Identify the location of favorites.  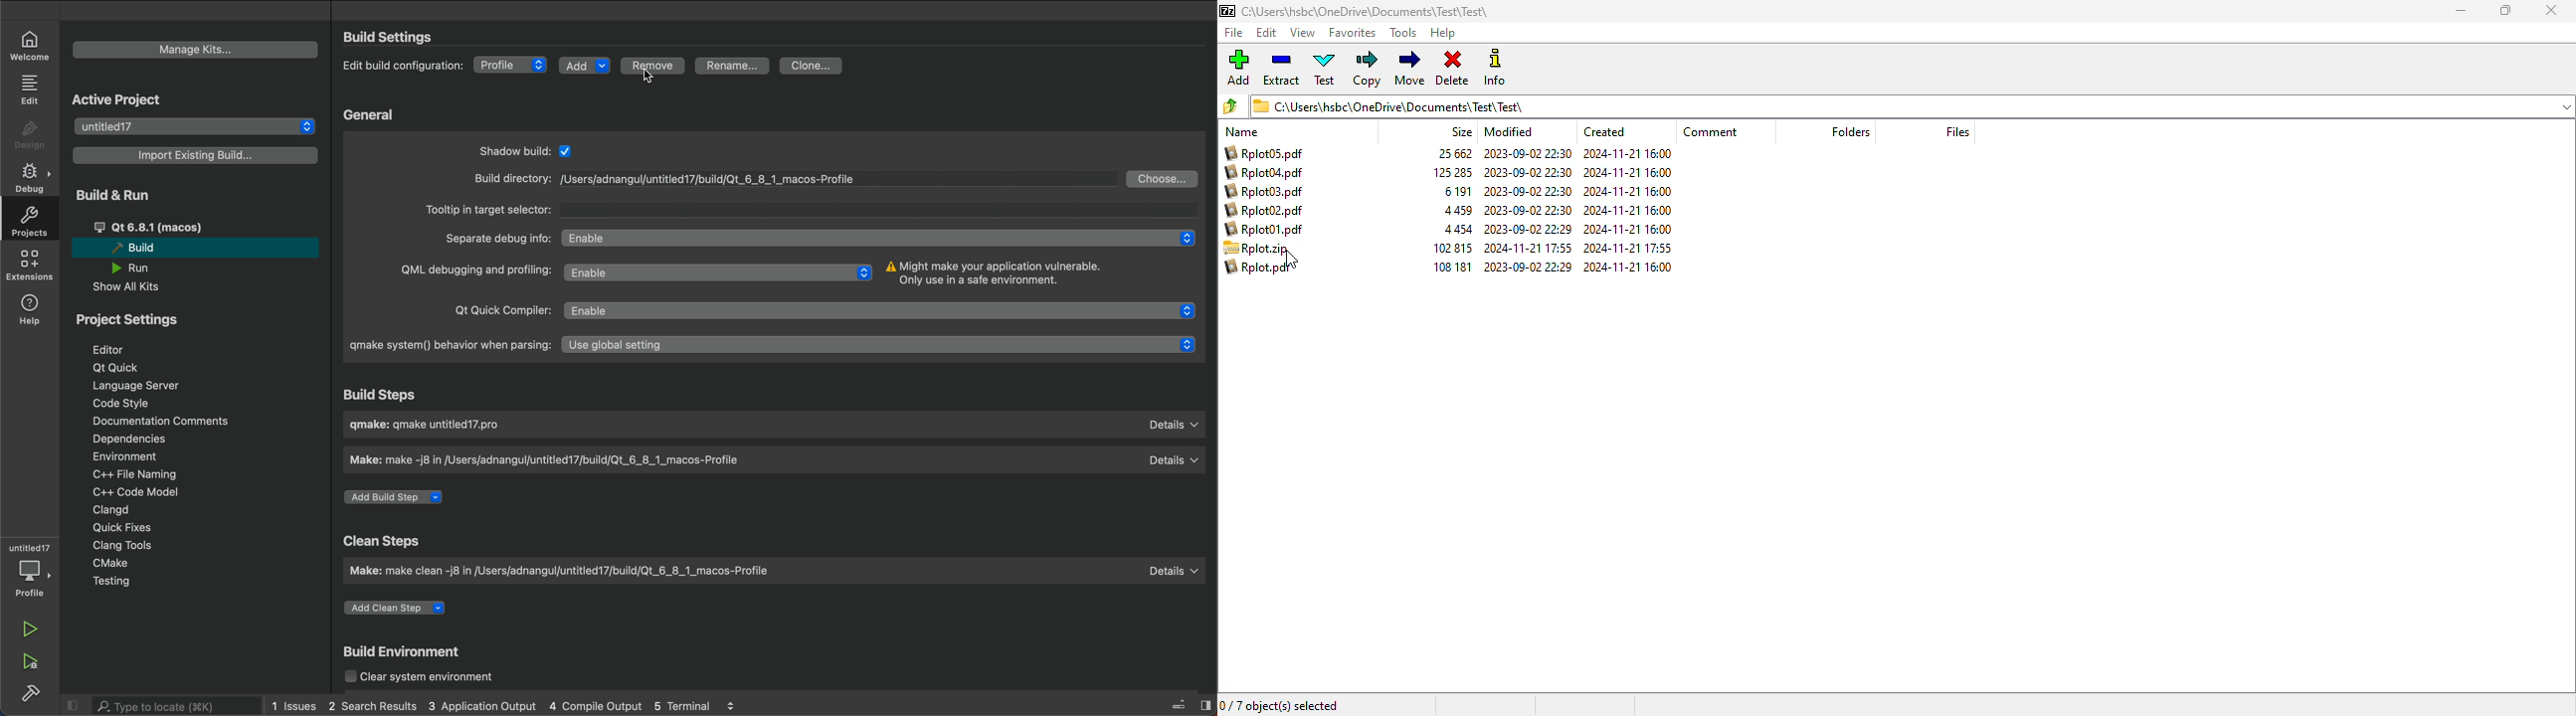
(1352, 33).